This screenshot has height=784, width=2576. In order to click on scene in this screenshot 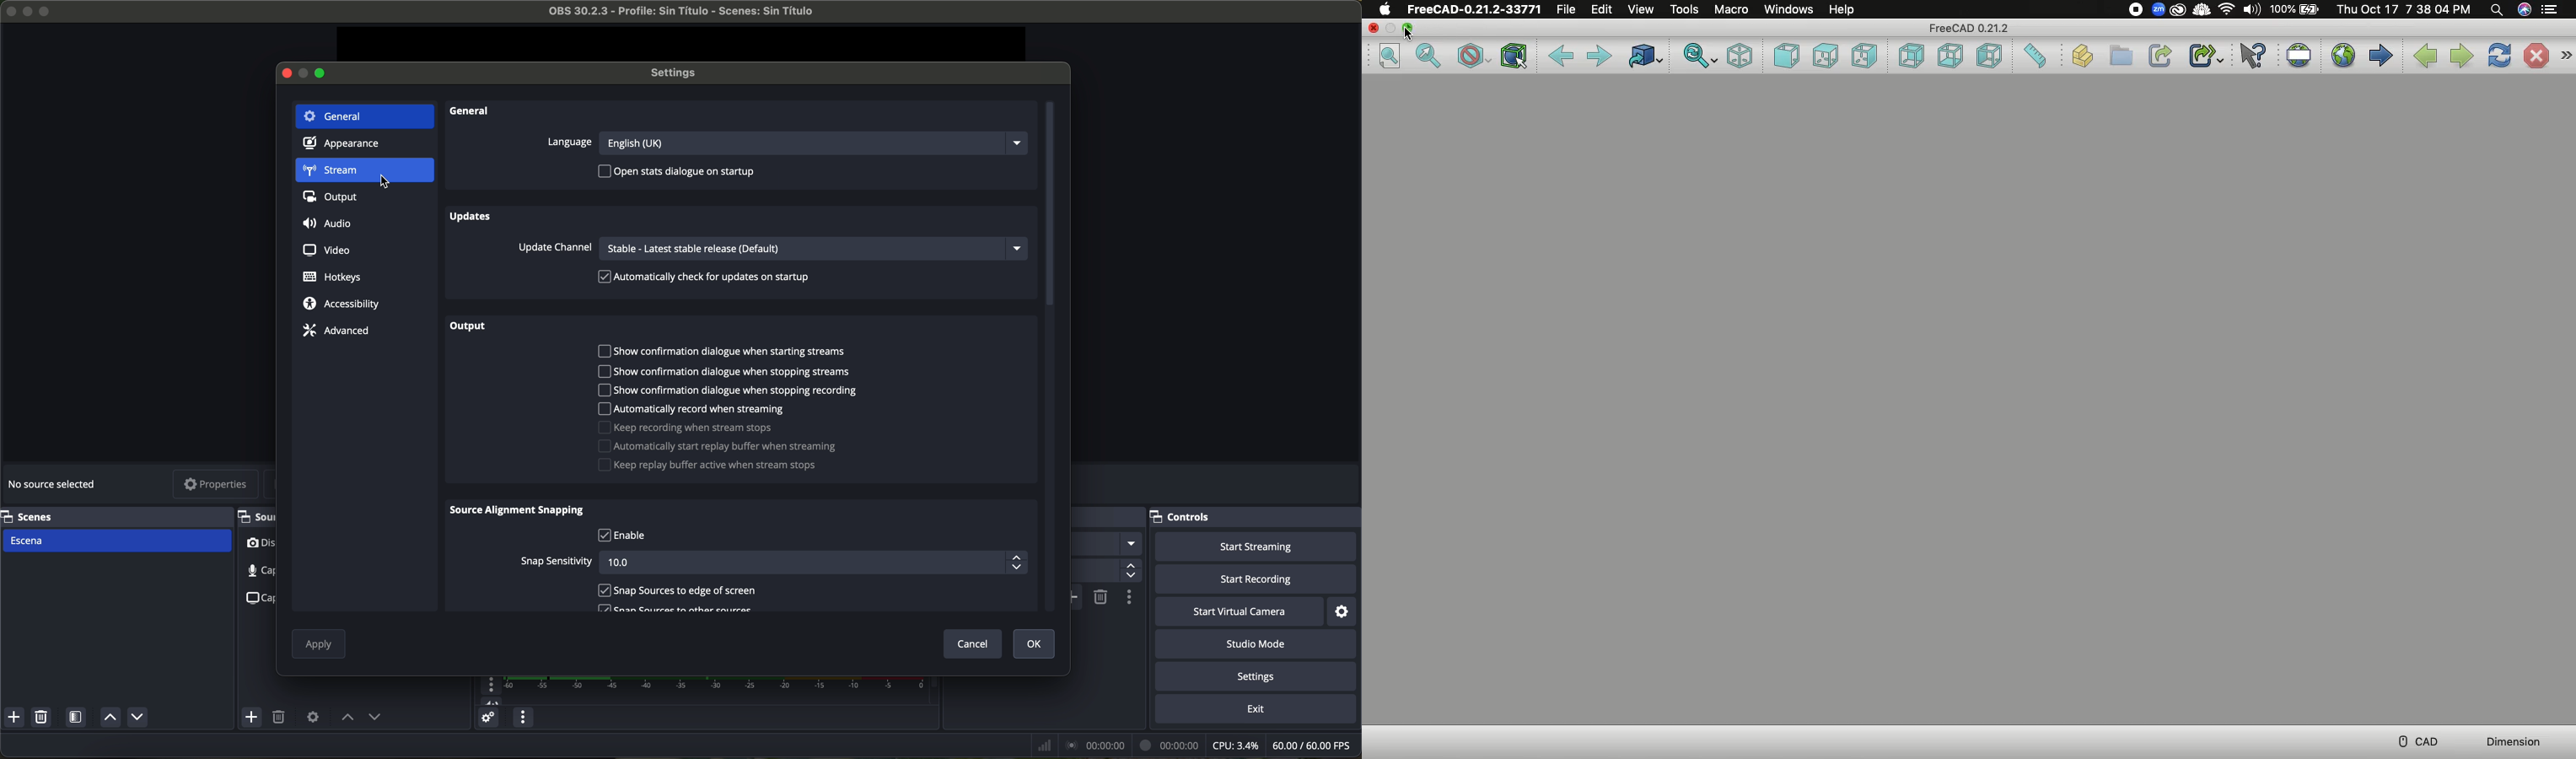, I will do `click(118, 540)`.